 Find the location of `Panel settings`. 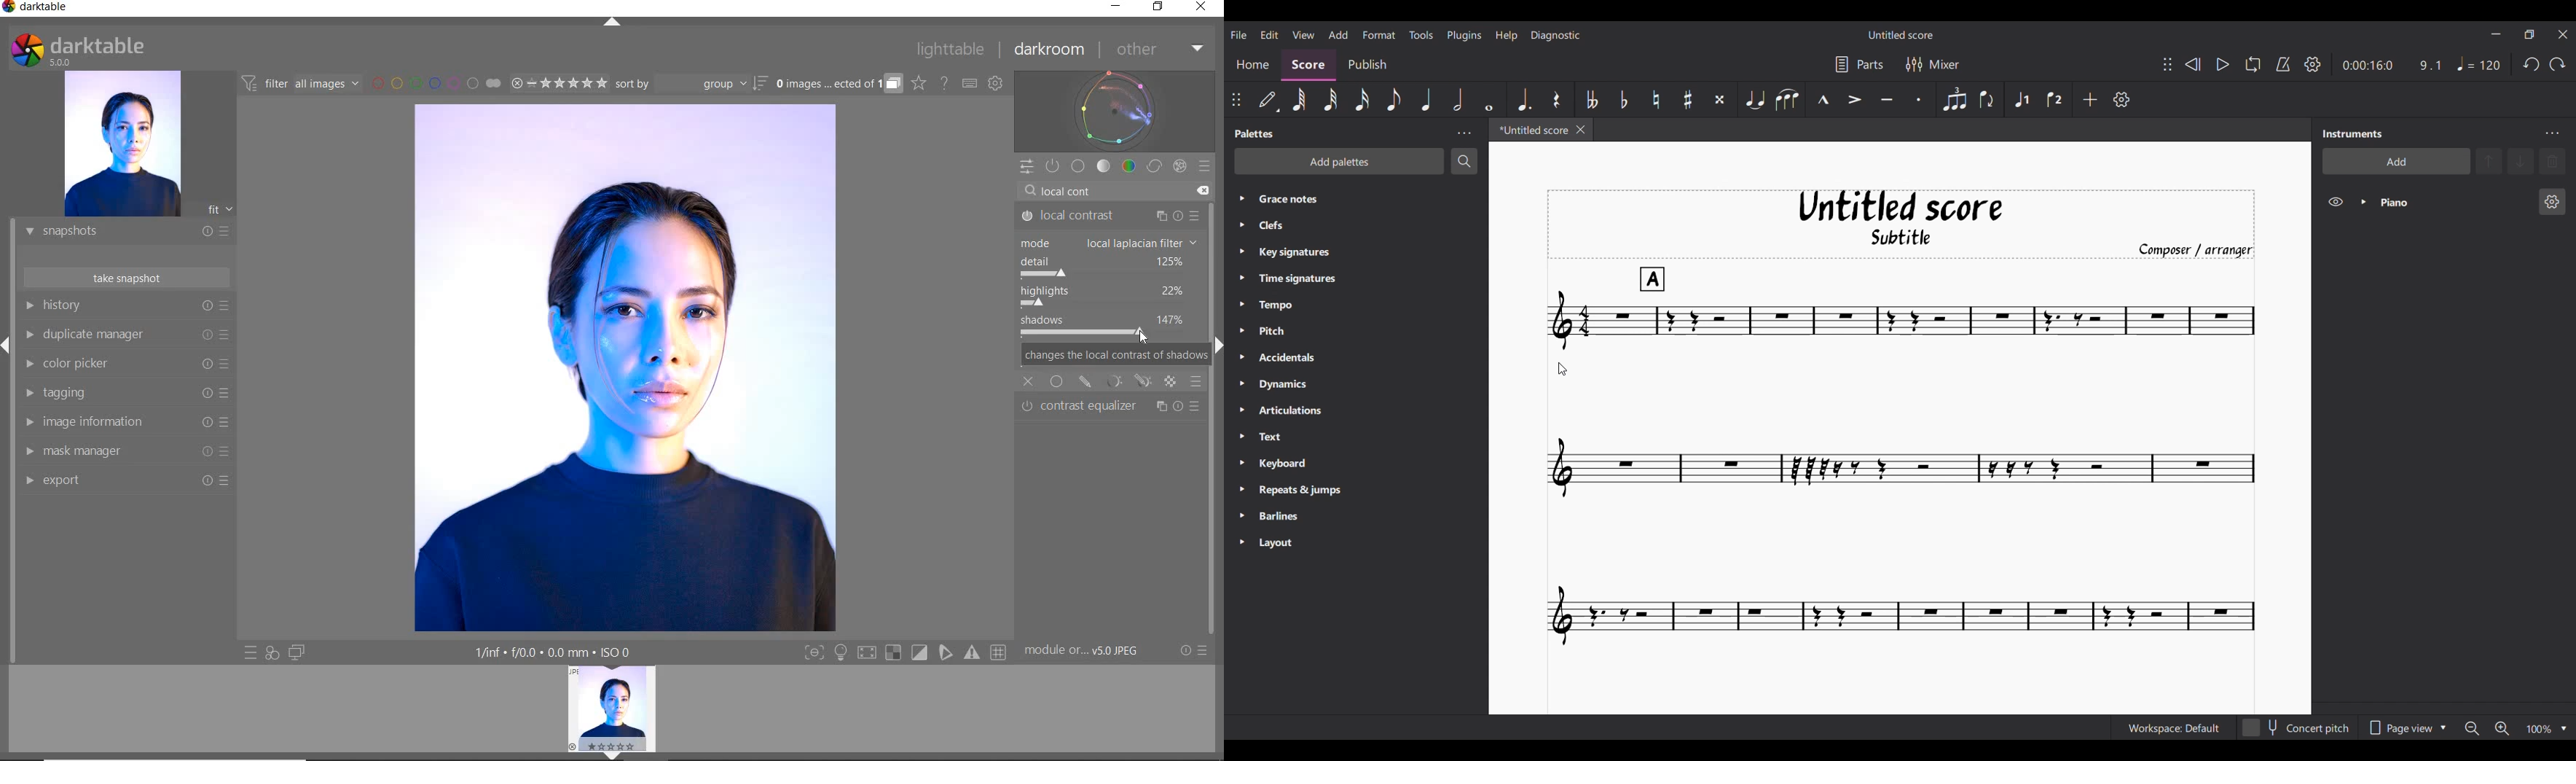

Panel settings is located at coordinates (1464, 133).